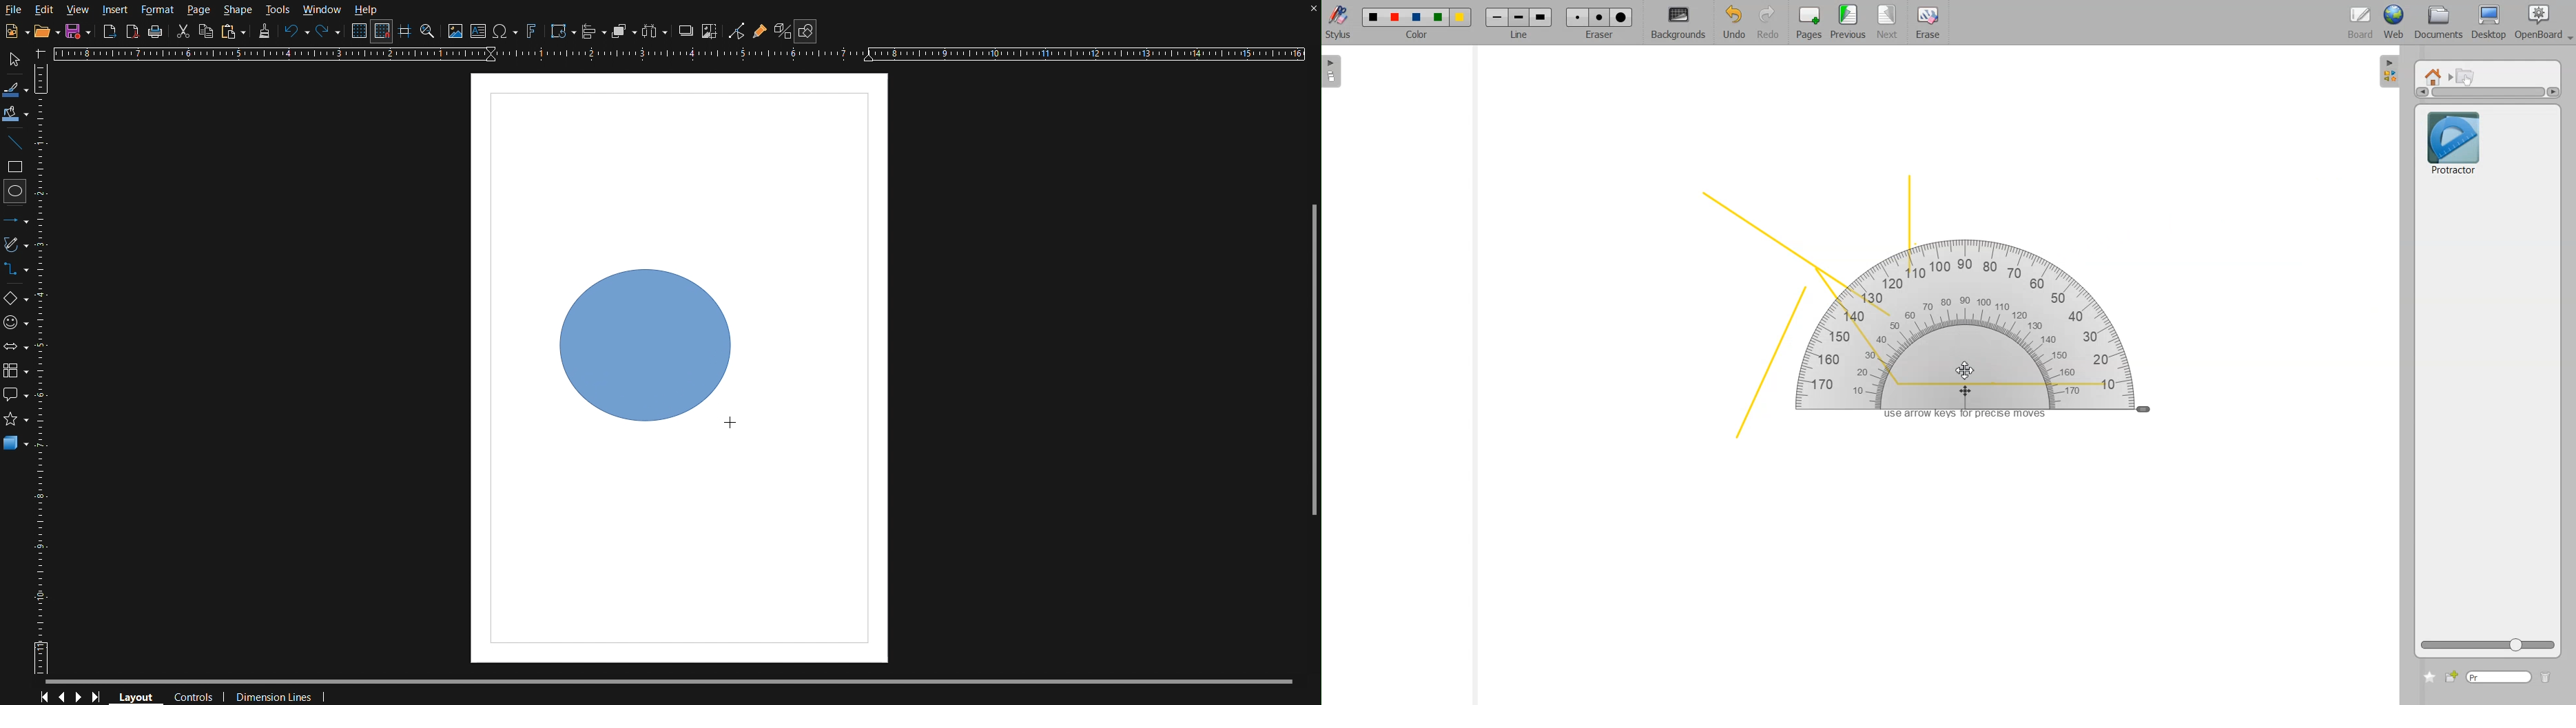  Describe the element at coordinates (480, 31) in the screenshot. I see `Textbox` at that location.